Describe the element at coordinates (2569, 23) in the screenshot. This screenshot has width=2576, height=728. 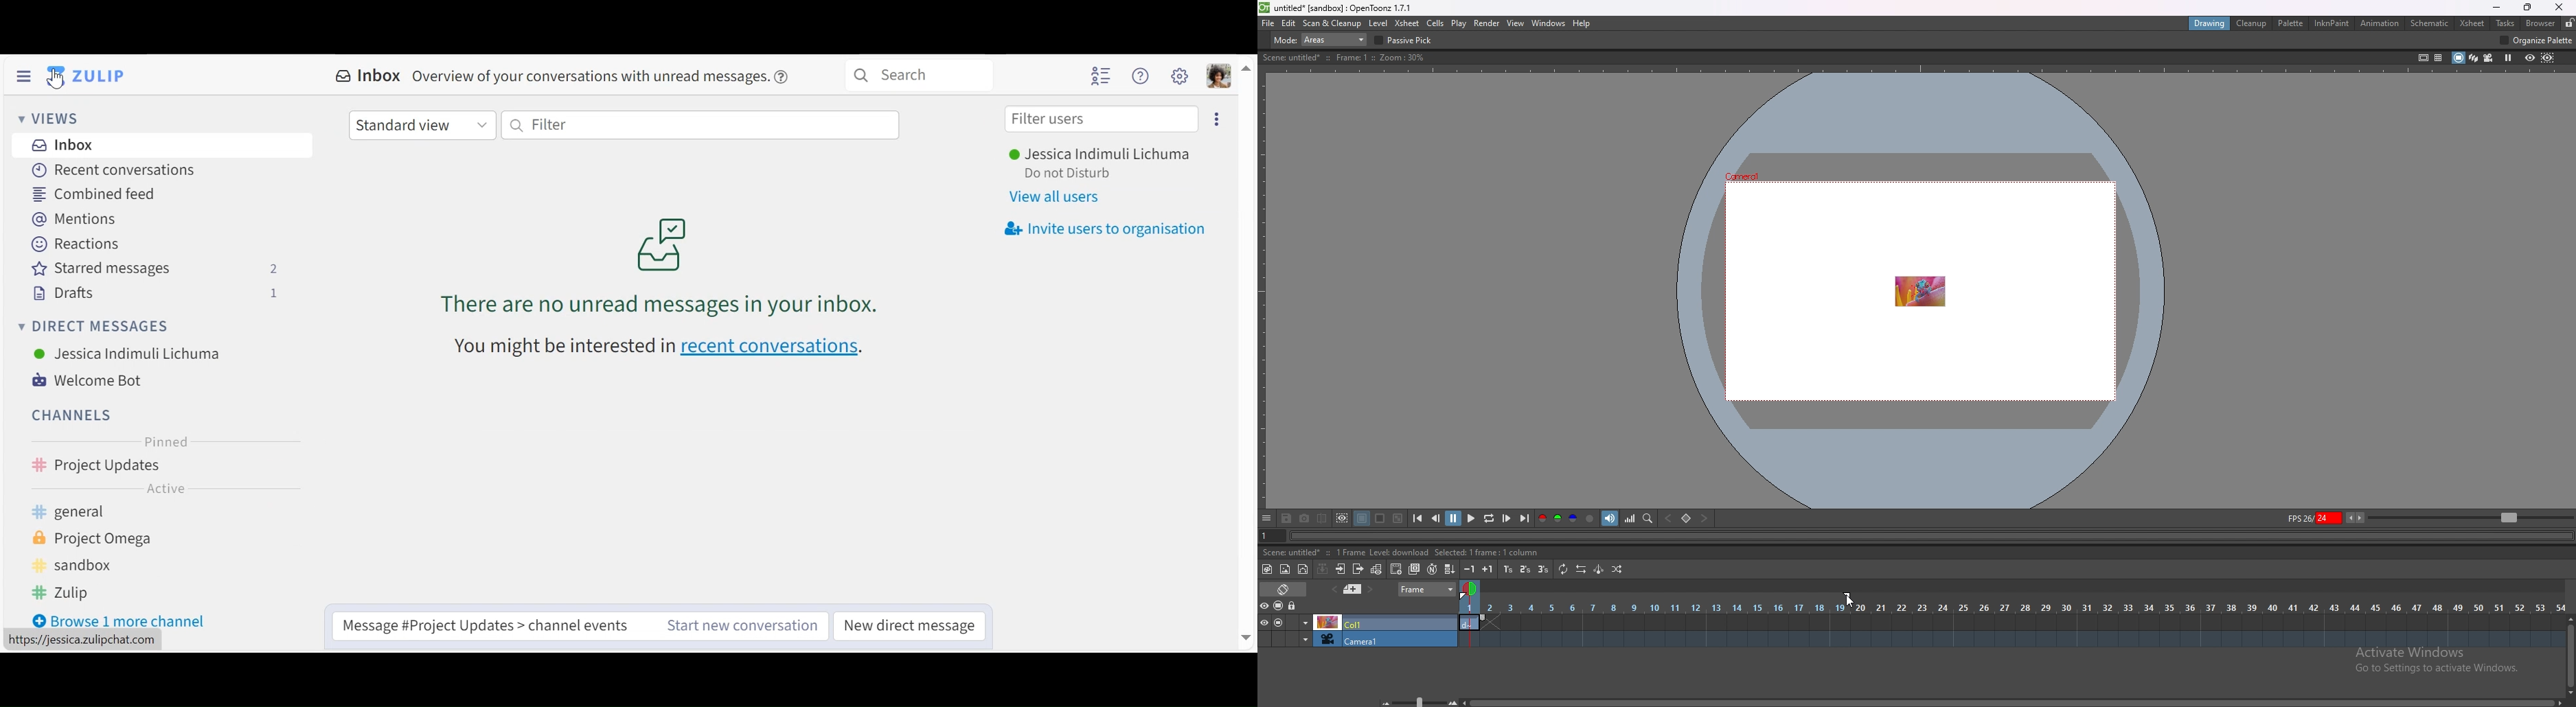
I see `lock` at that location.